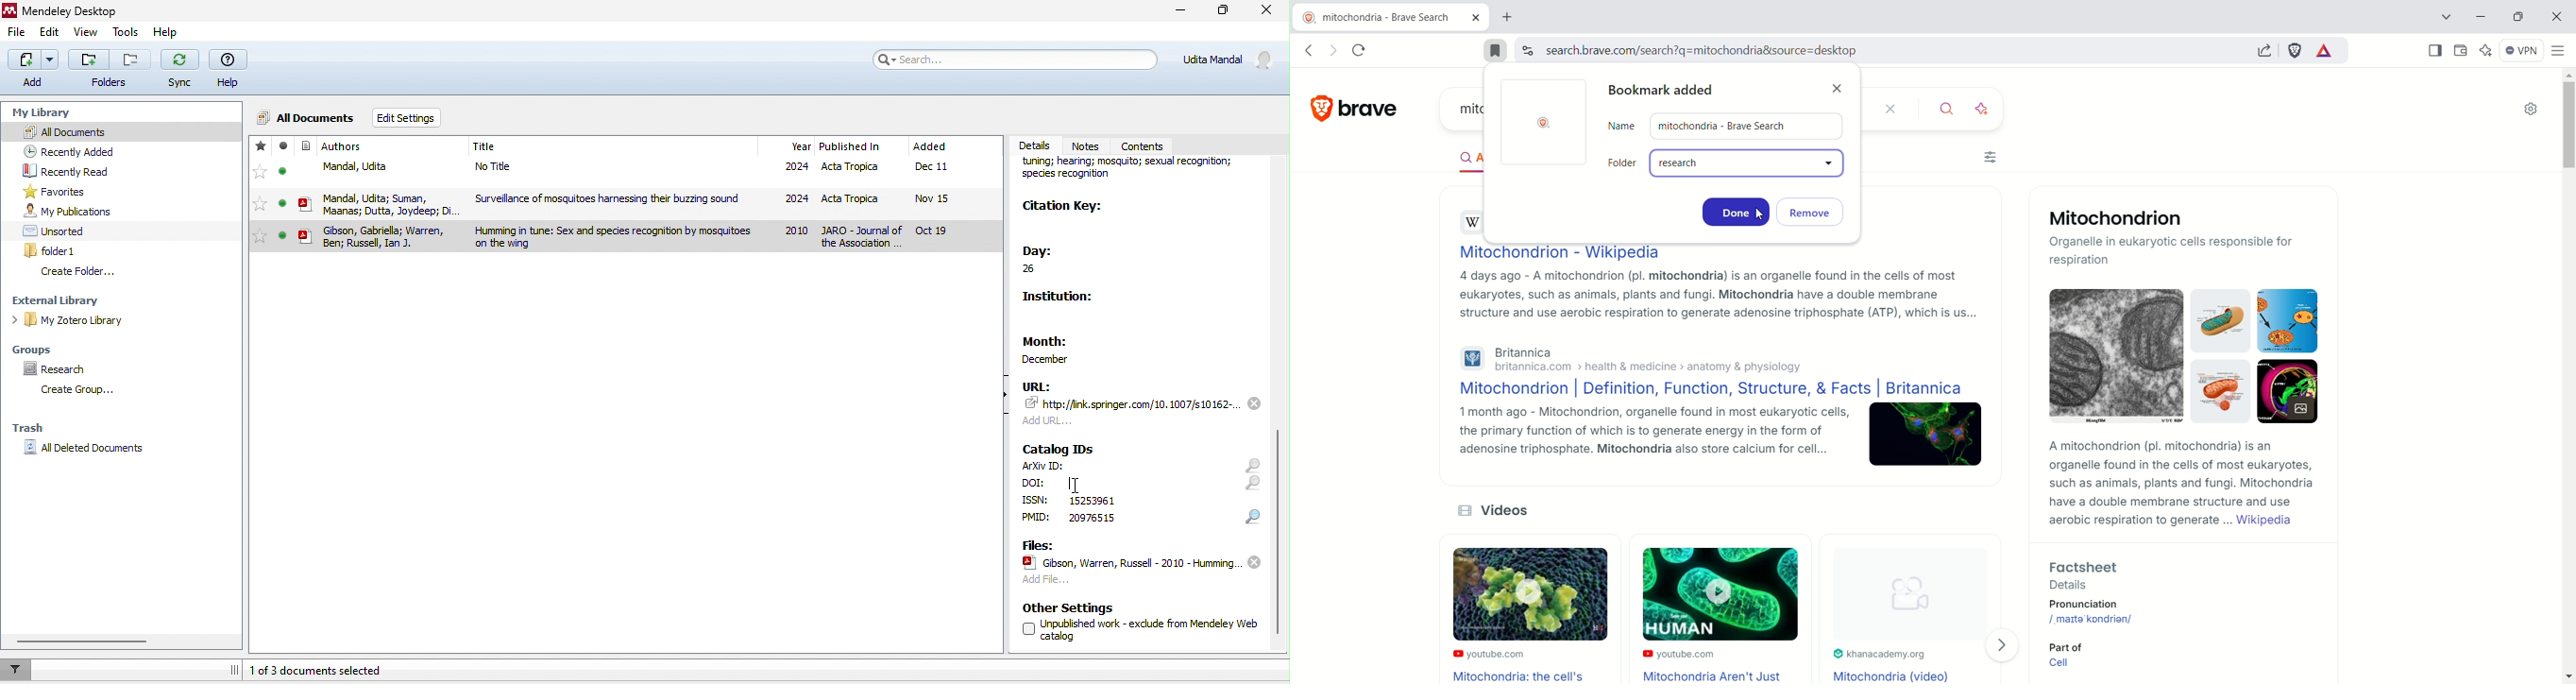 Image resolution: width=2576 pixels, height=700 pixels. Describe the element at coordinates (1035, 483) in the screenshot. I see `text` at that location.